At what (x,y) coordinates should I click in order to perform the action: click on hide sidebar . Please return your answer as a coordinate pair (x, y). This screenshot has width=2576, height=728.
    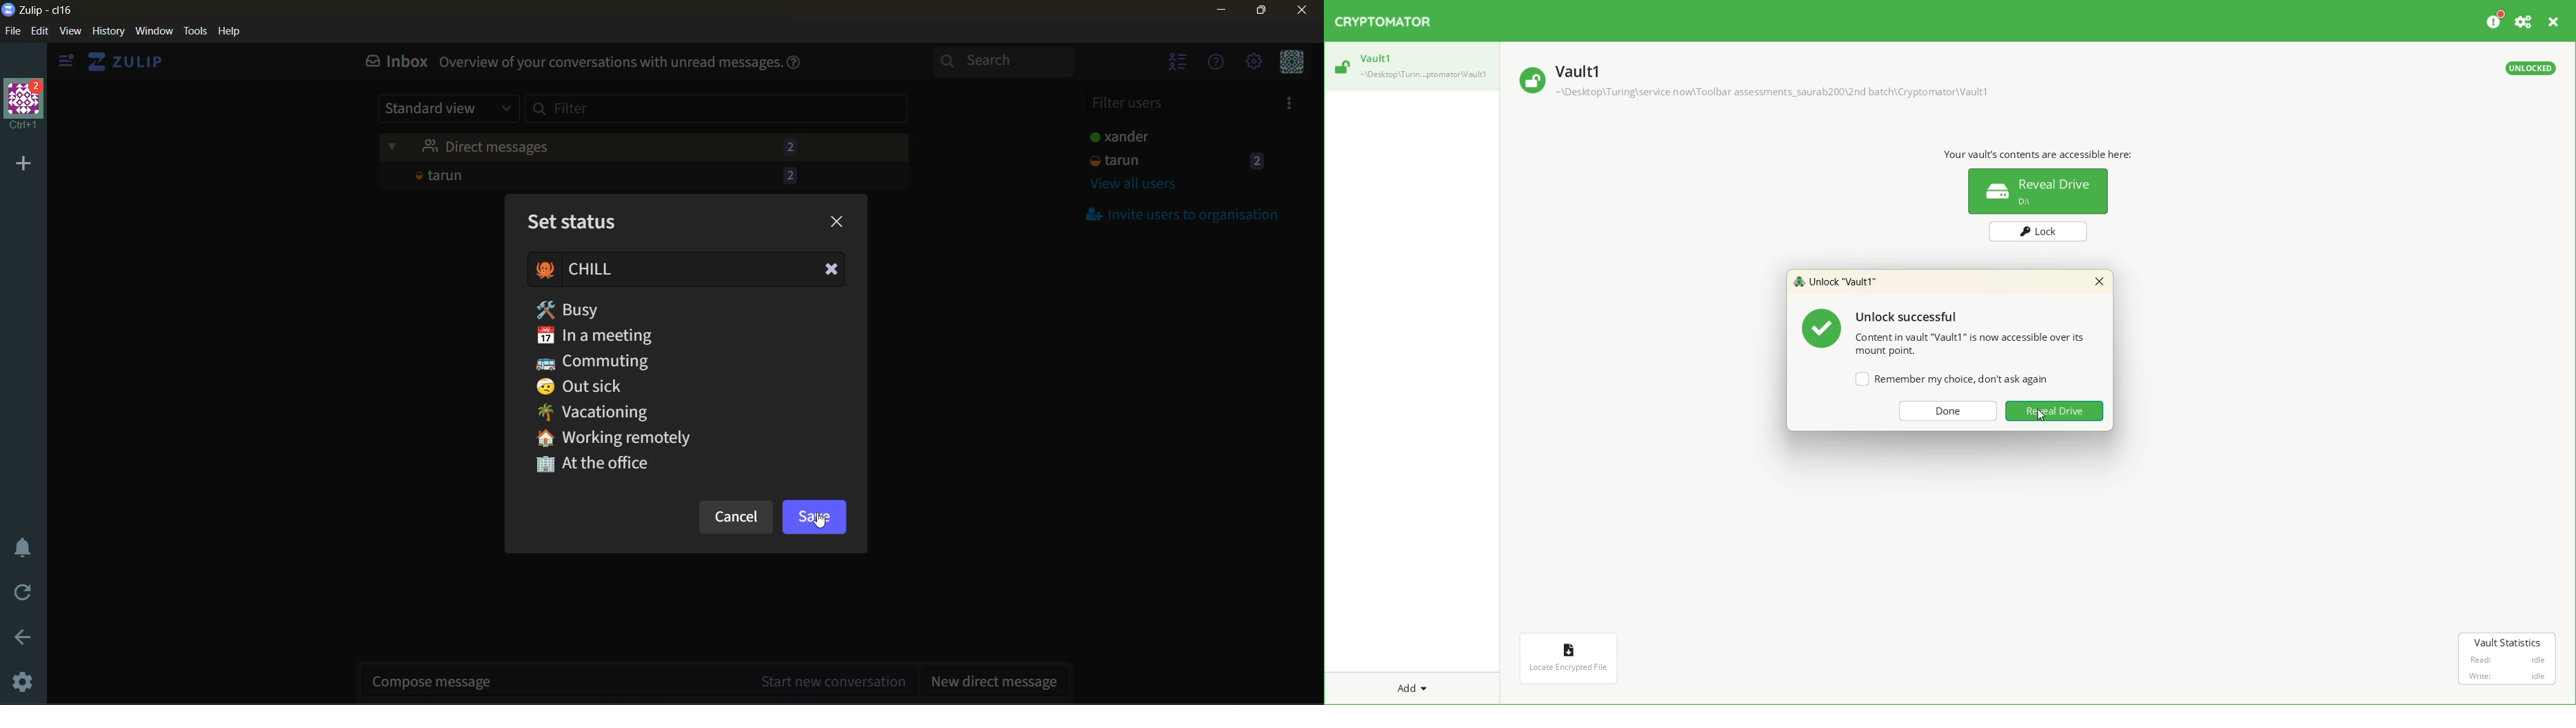
    Looking at the image, I should click on (64, 59).